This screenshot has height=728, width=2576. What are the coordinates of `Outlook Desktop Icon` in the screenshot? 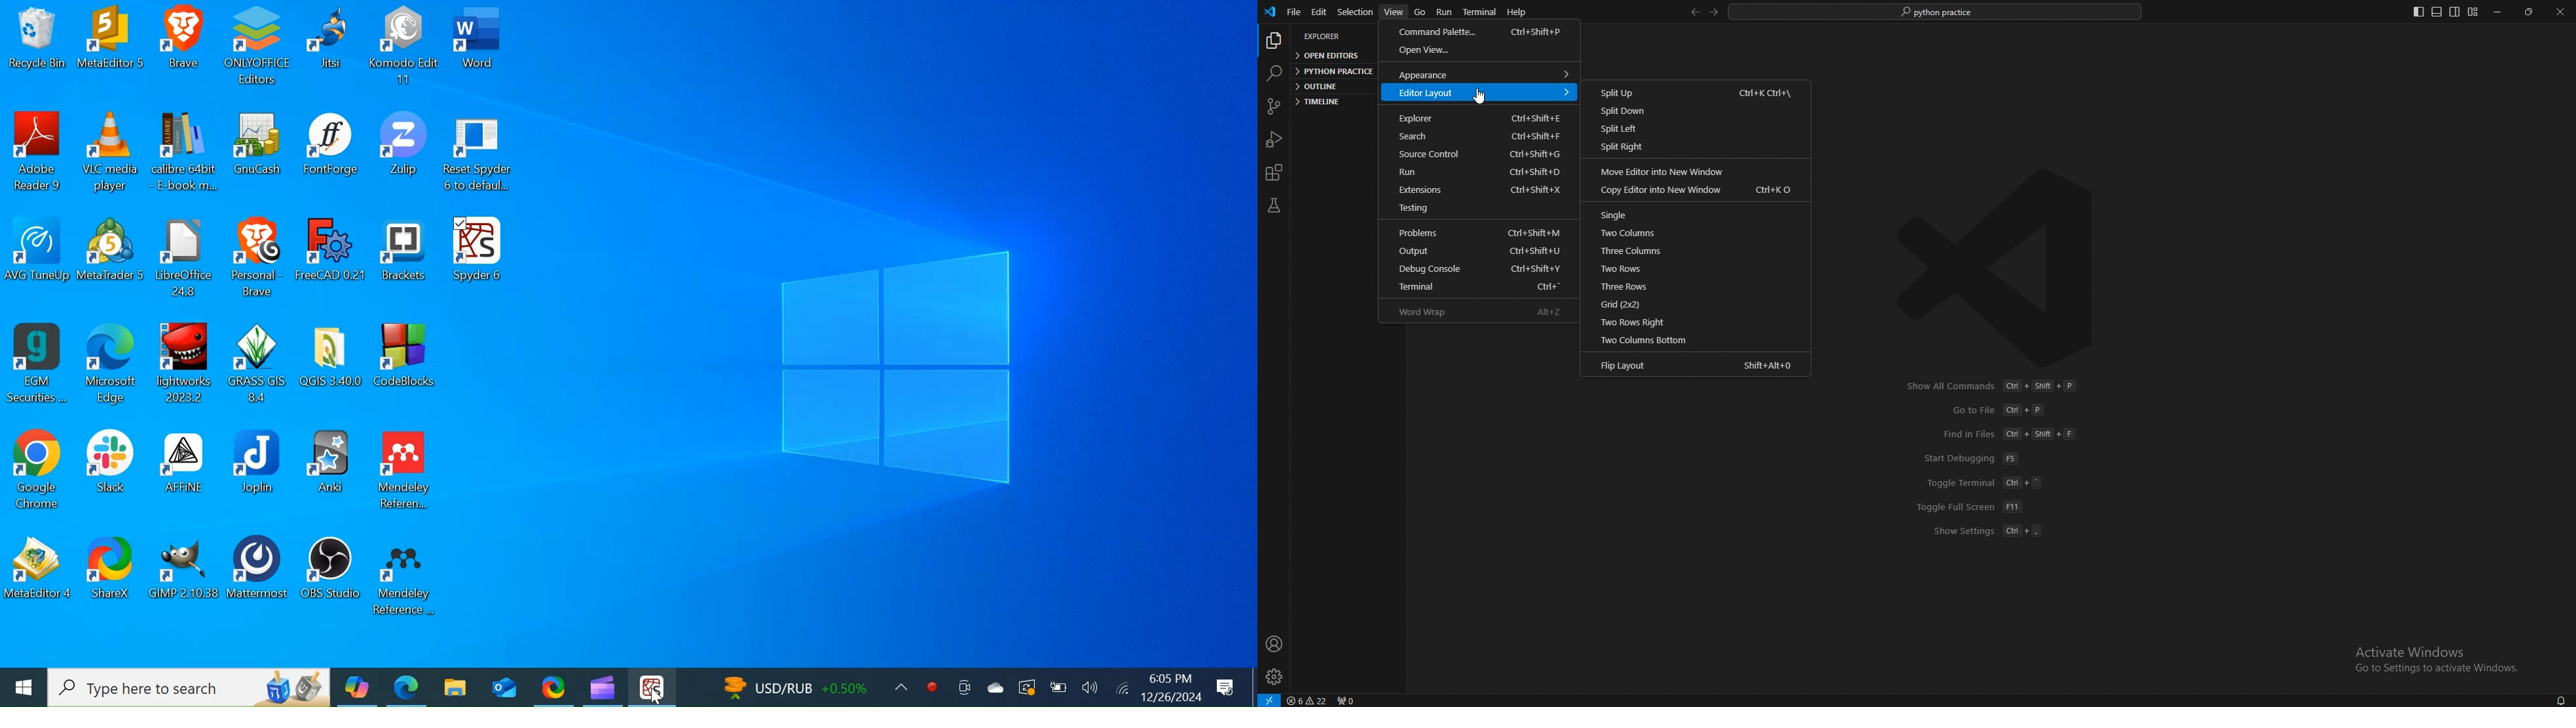 It's located at (501, 686).